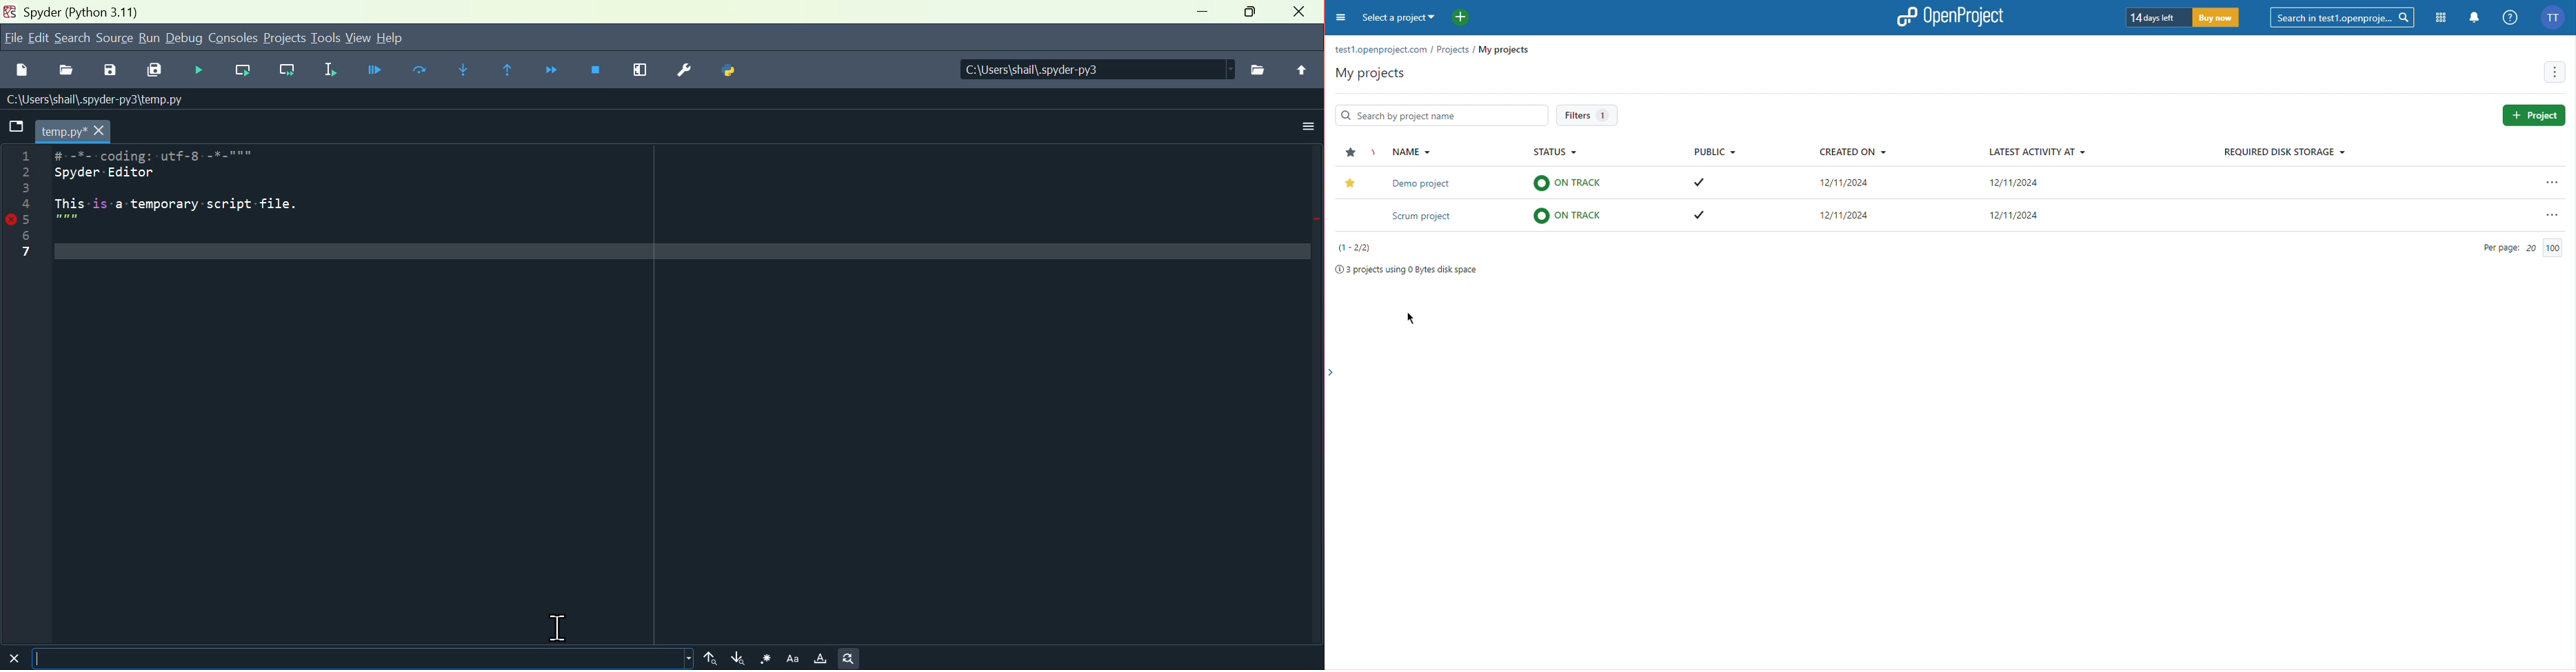 The image size is (2576, 672). I want to click on Cursor, so click(563, 624).